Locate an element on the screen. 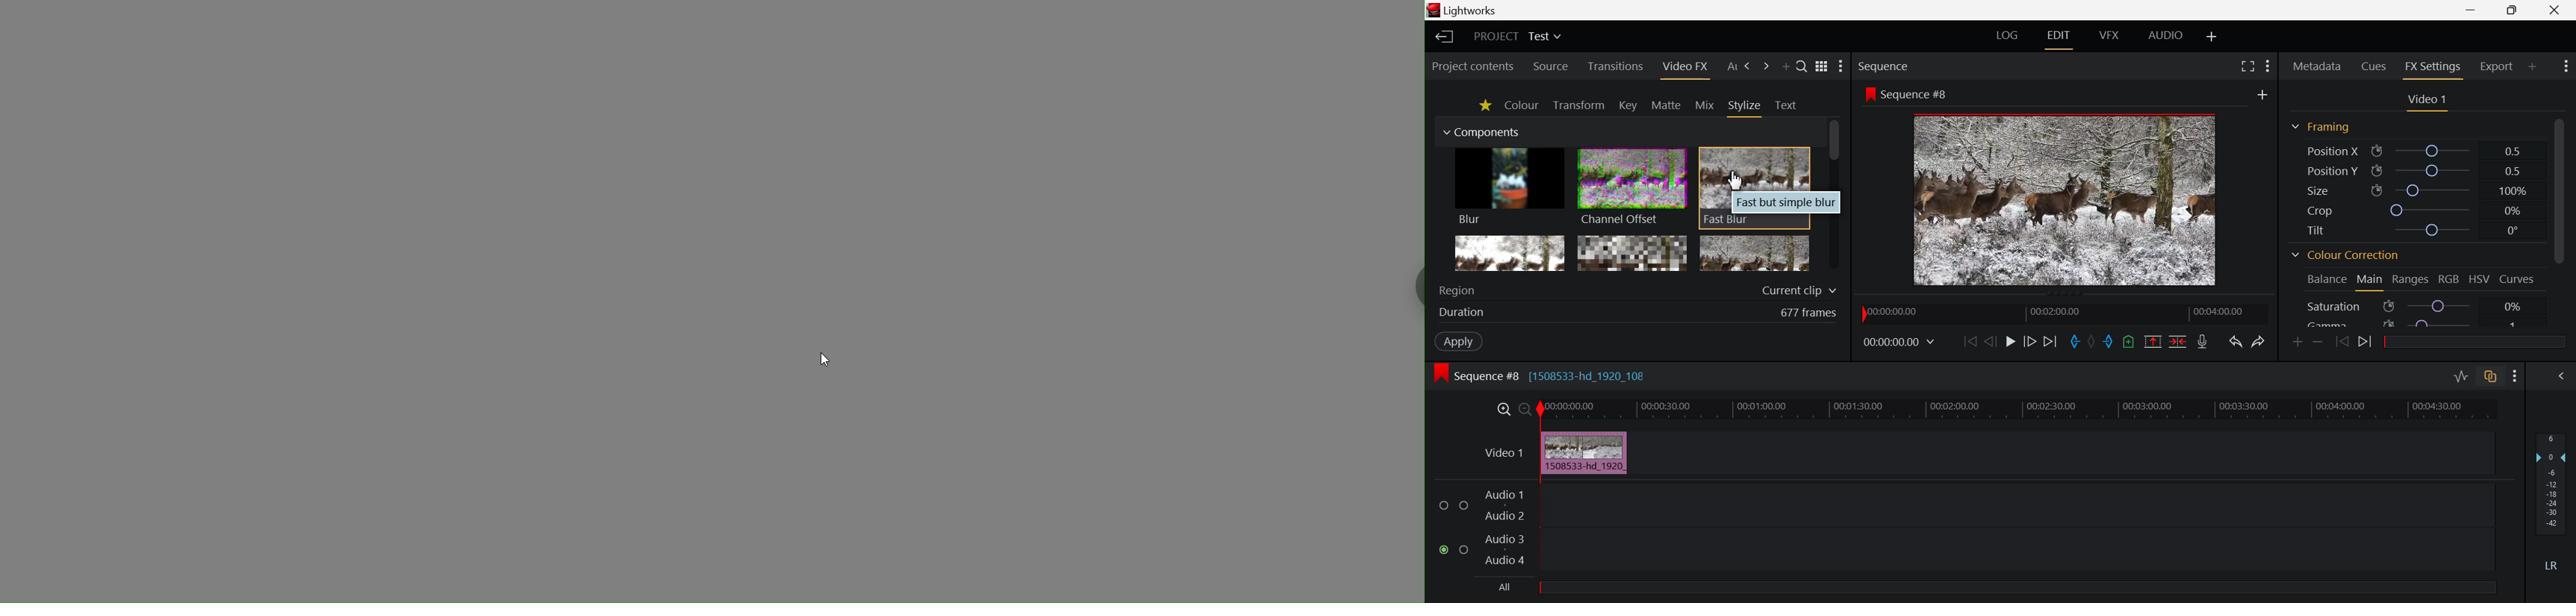 The image size is (2576, 616). Timeline Zoom In is located at coordinates (1503, 409).